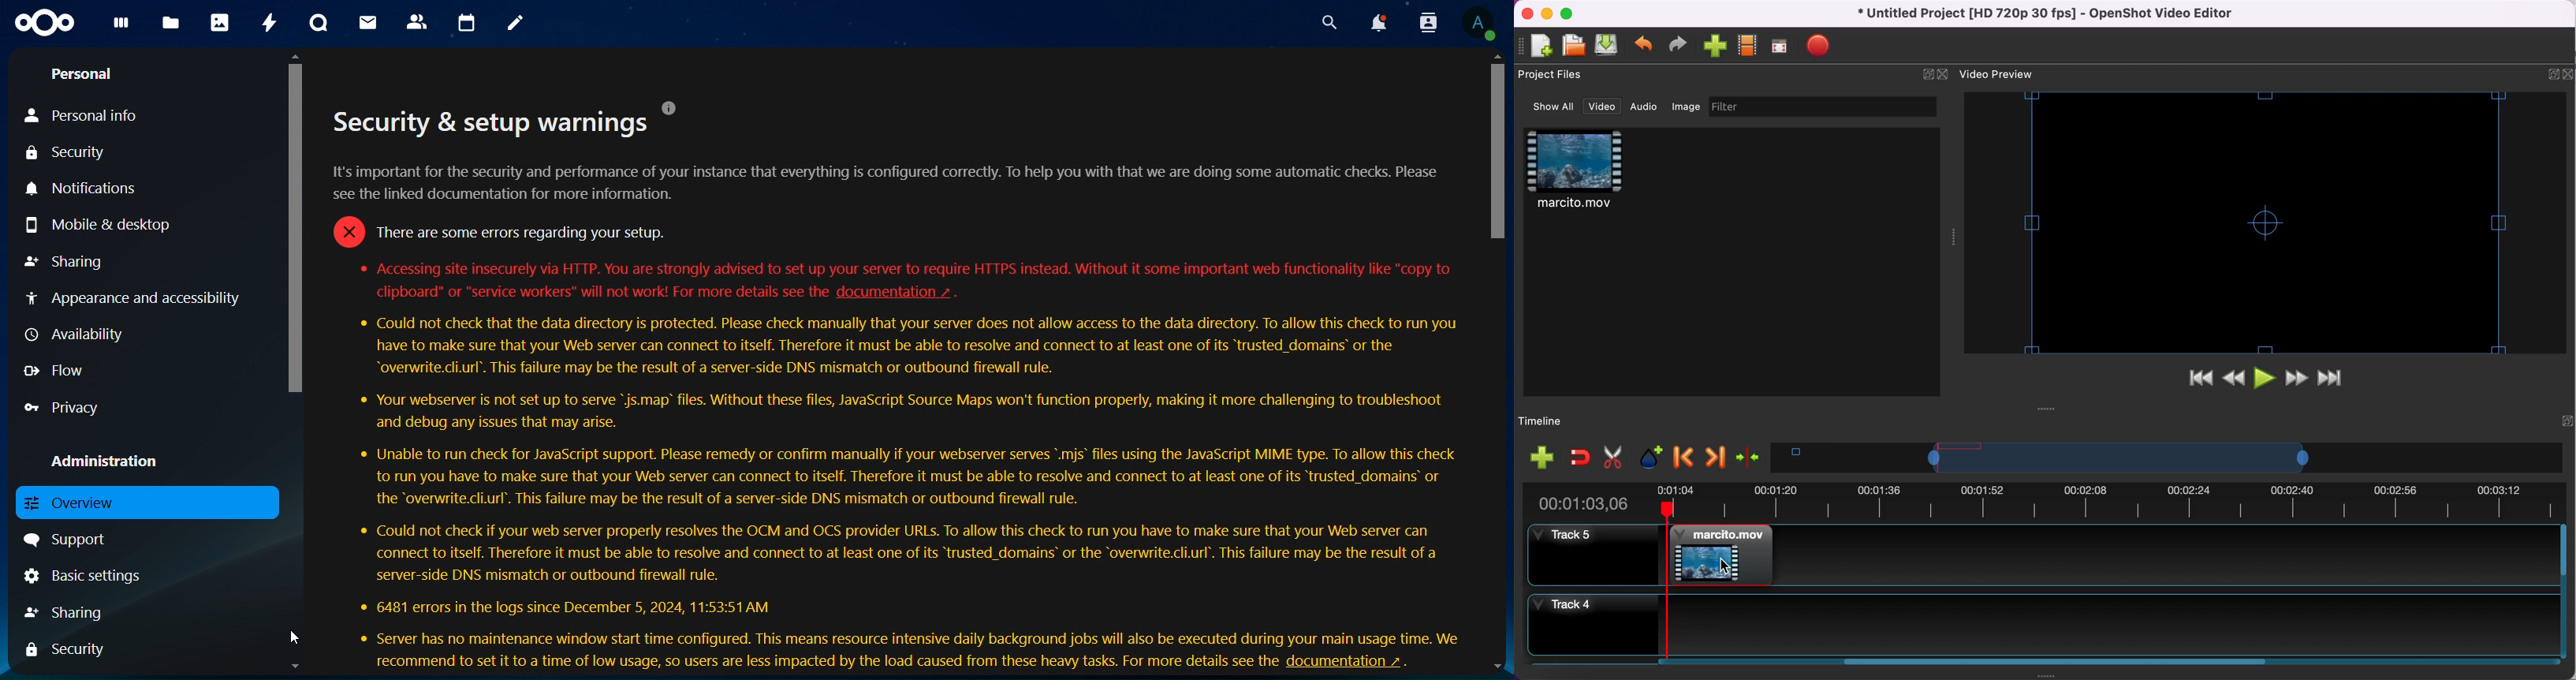 Image resolution: width=2576 pixels, height=700 pixels. Describe the element at coordinates (1554, 77) in the screenshot. I see `project files` at that location.